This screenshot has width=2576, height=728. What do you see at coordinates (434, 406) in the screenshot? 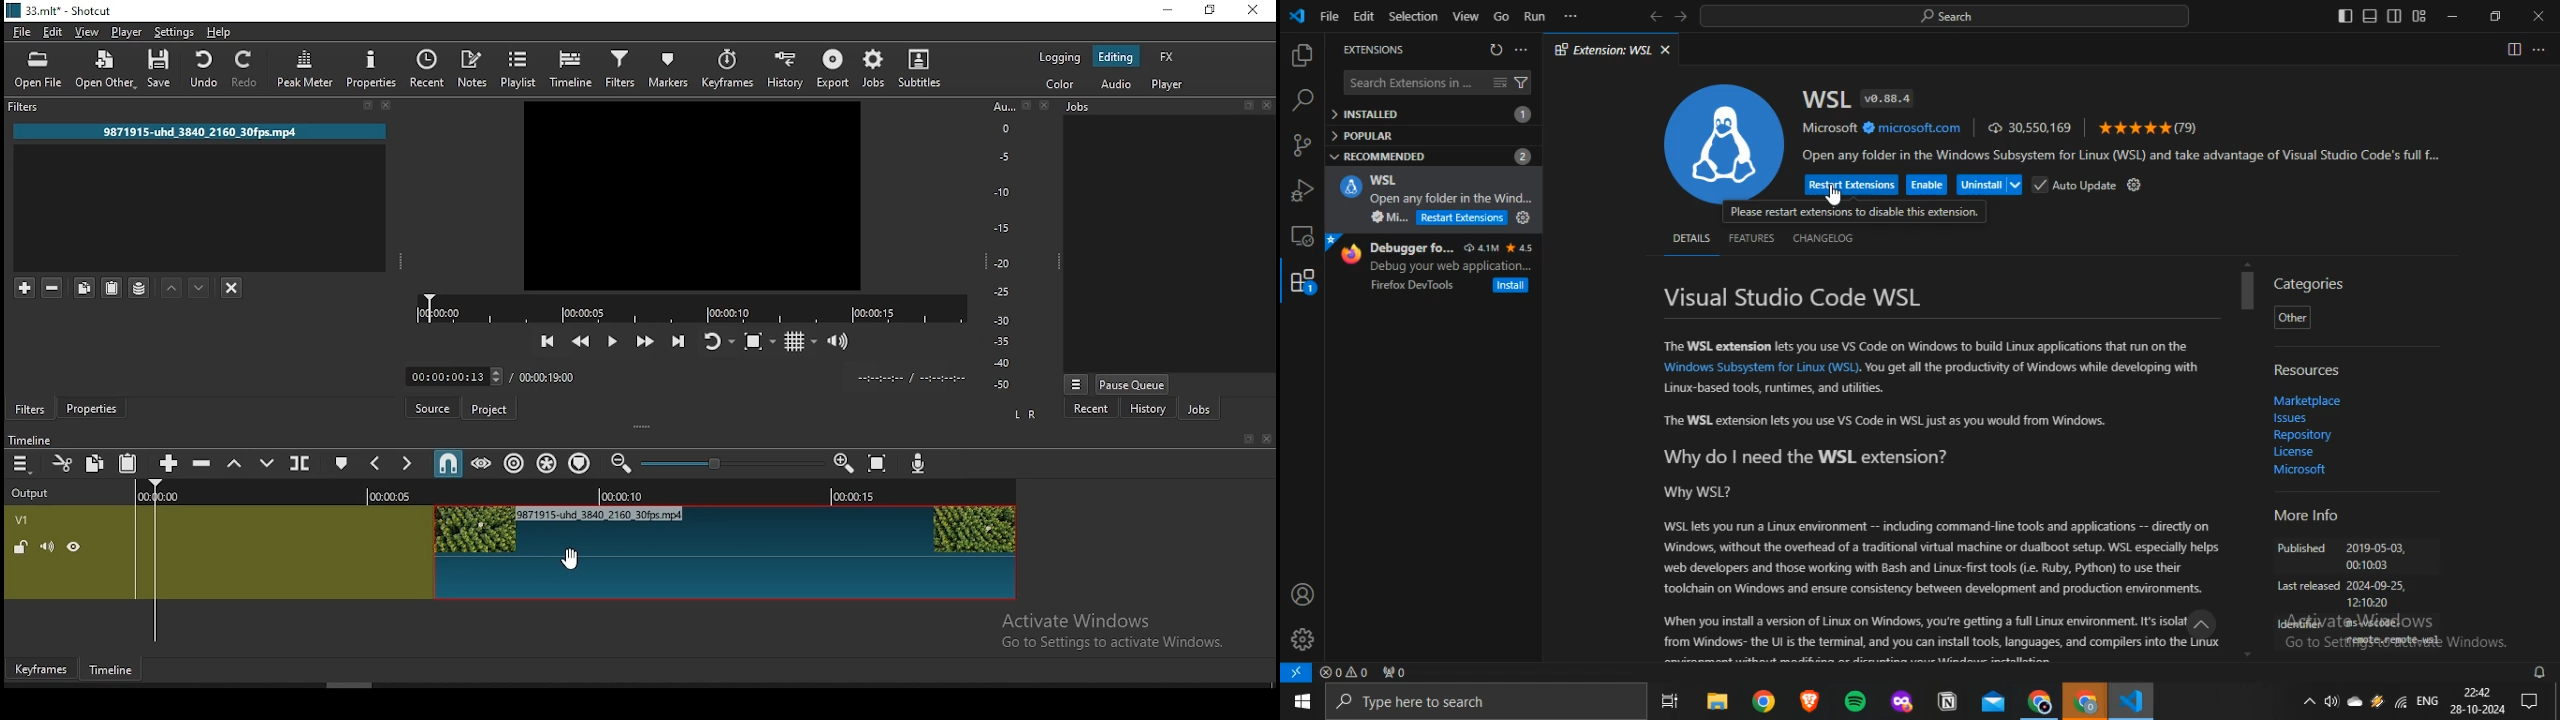
I see `Source` at bounding box center [434, 406].